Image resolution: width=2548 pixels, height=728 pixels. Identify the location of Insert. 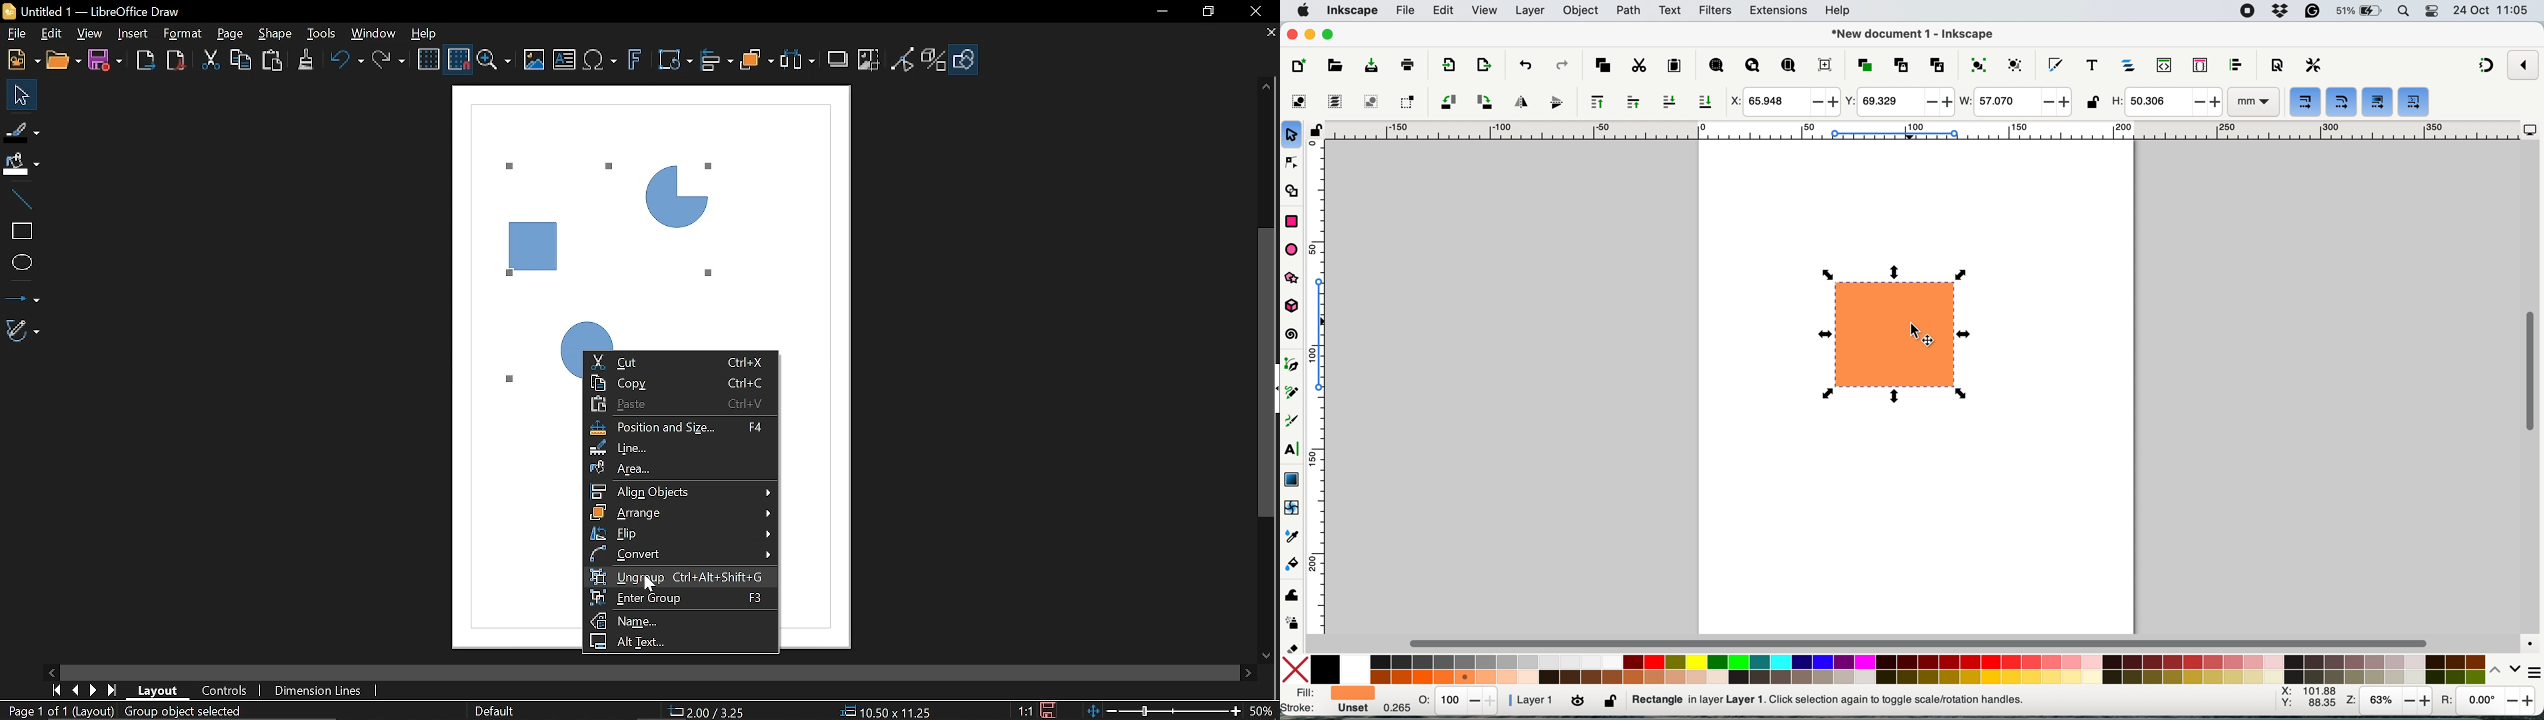
(131, 35).